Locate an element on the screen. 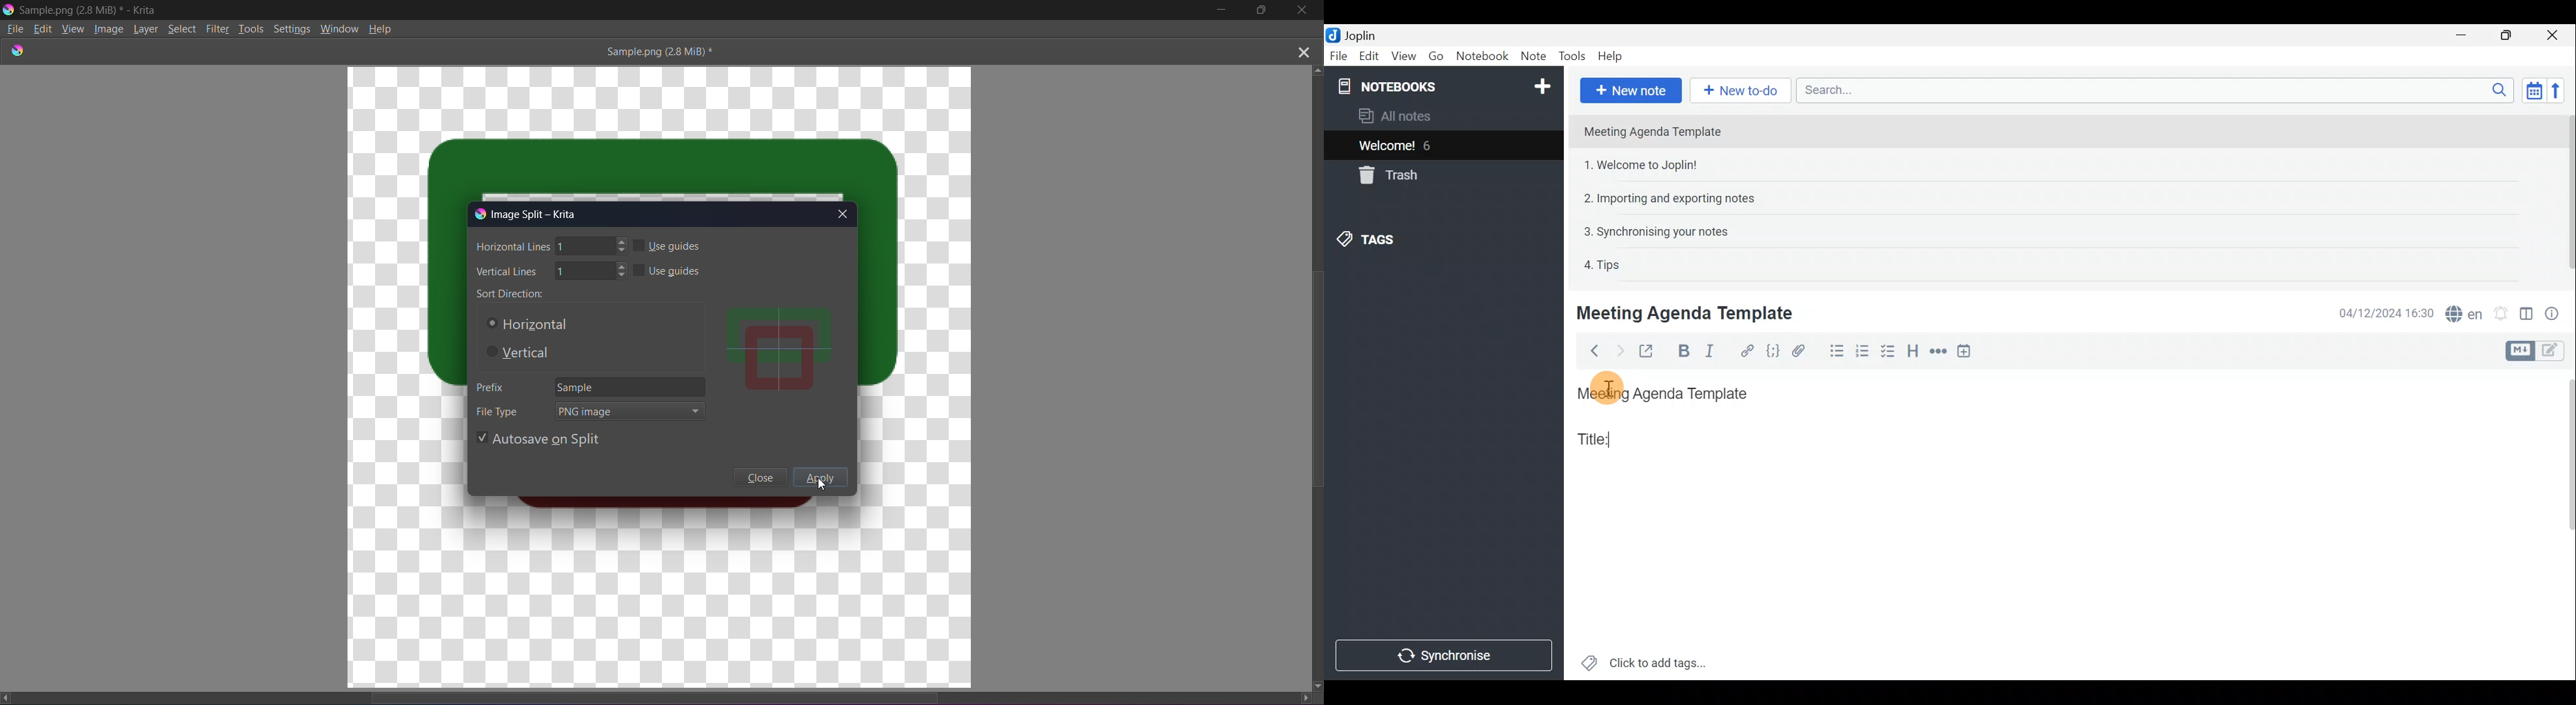  Horizontal rule is located at coordinates (1939, 353).